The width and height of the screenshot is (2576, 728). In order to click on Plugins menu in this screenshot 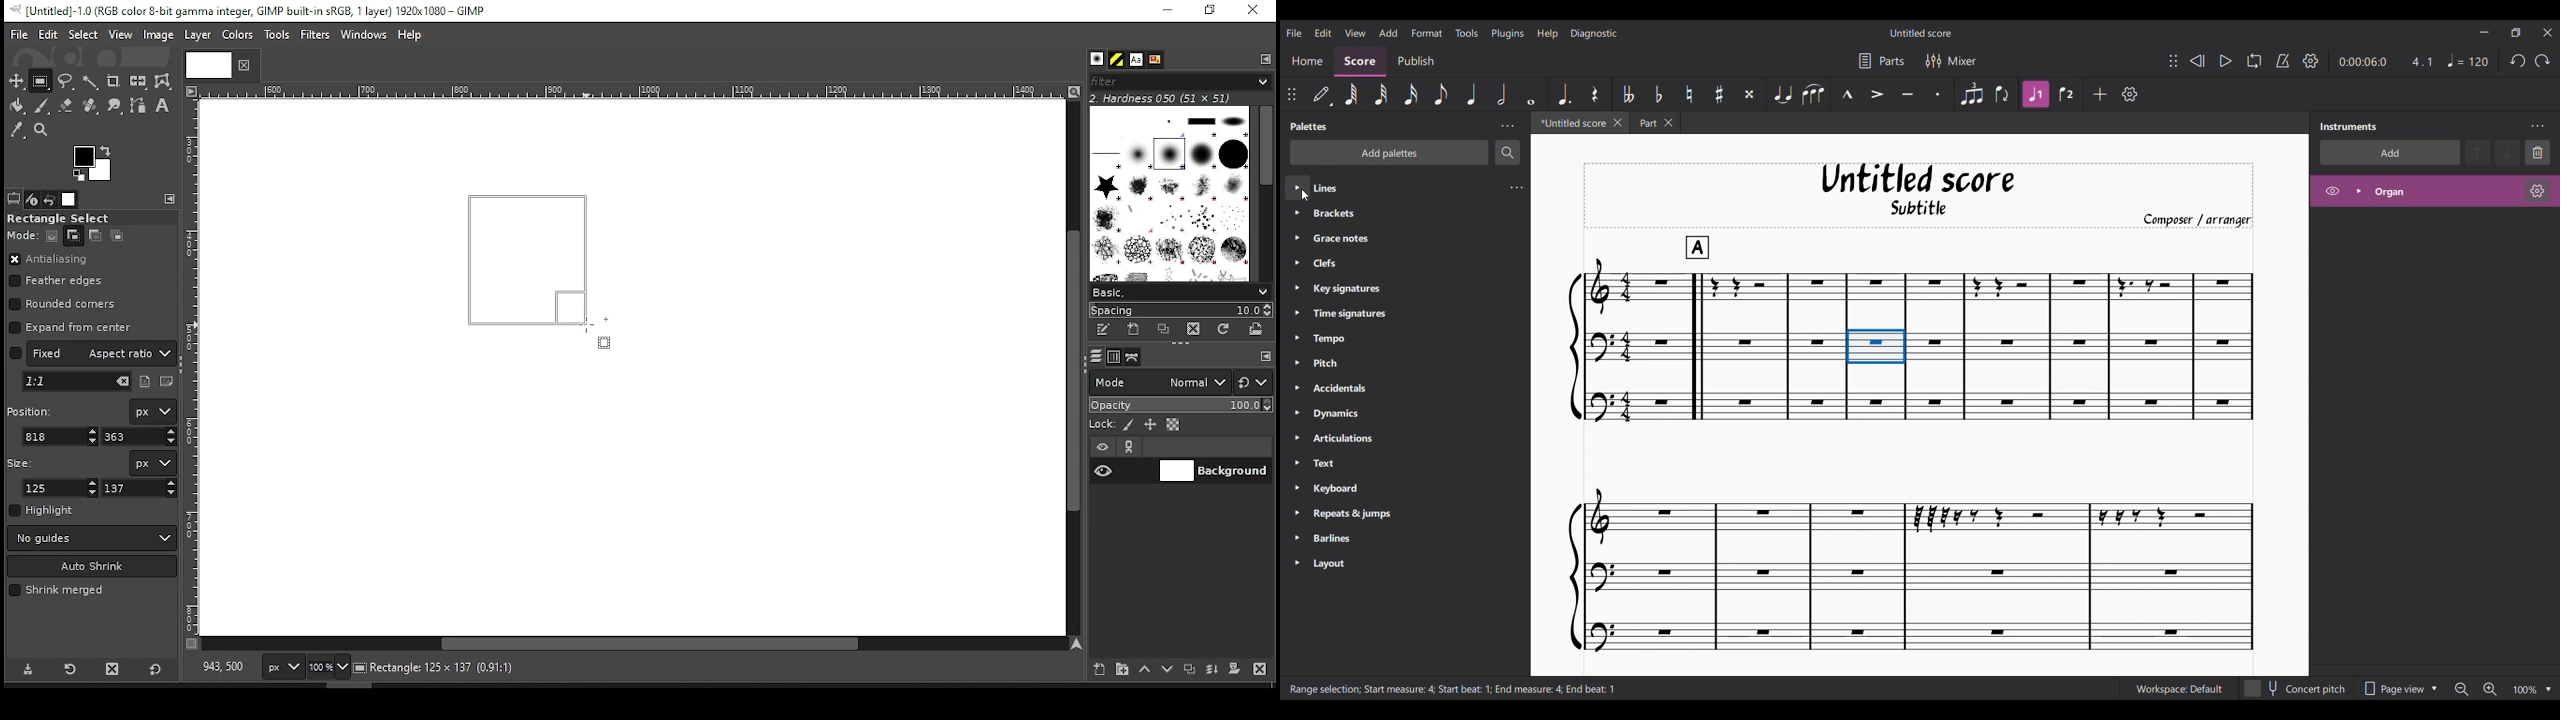, I will do `click(1508, 33)`.